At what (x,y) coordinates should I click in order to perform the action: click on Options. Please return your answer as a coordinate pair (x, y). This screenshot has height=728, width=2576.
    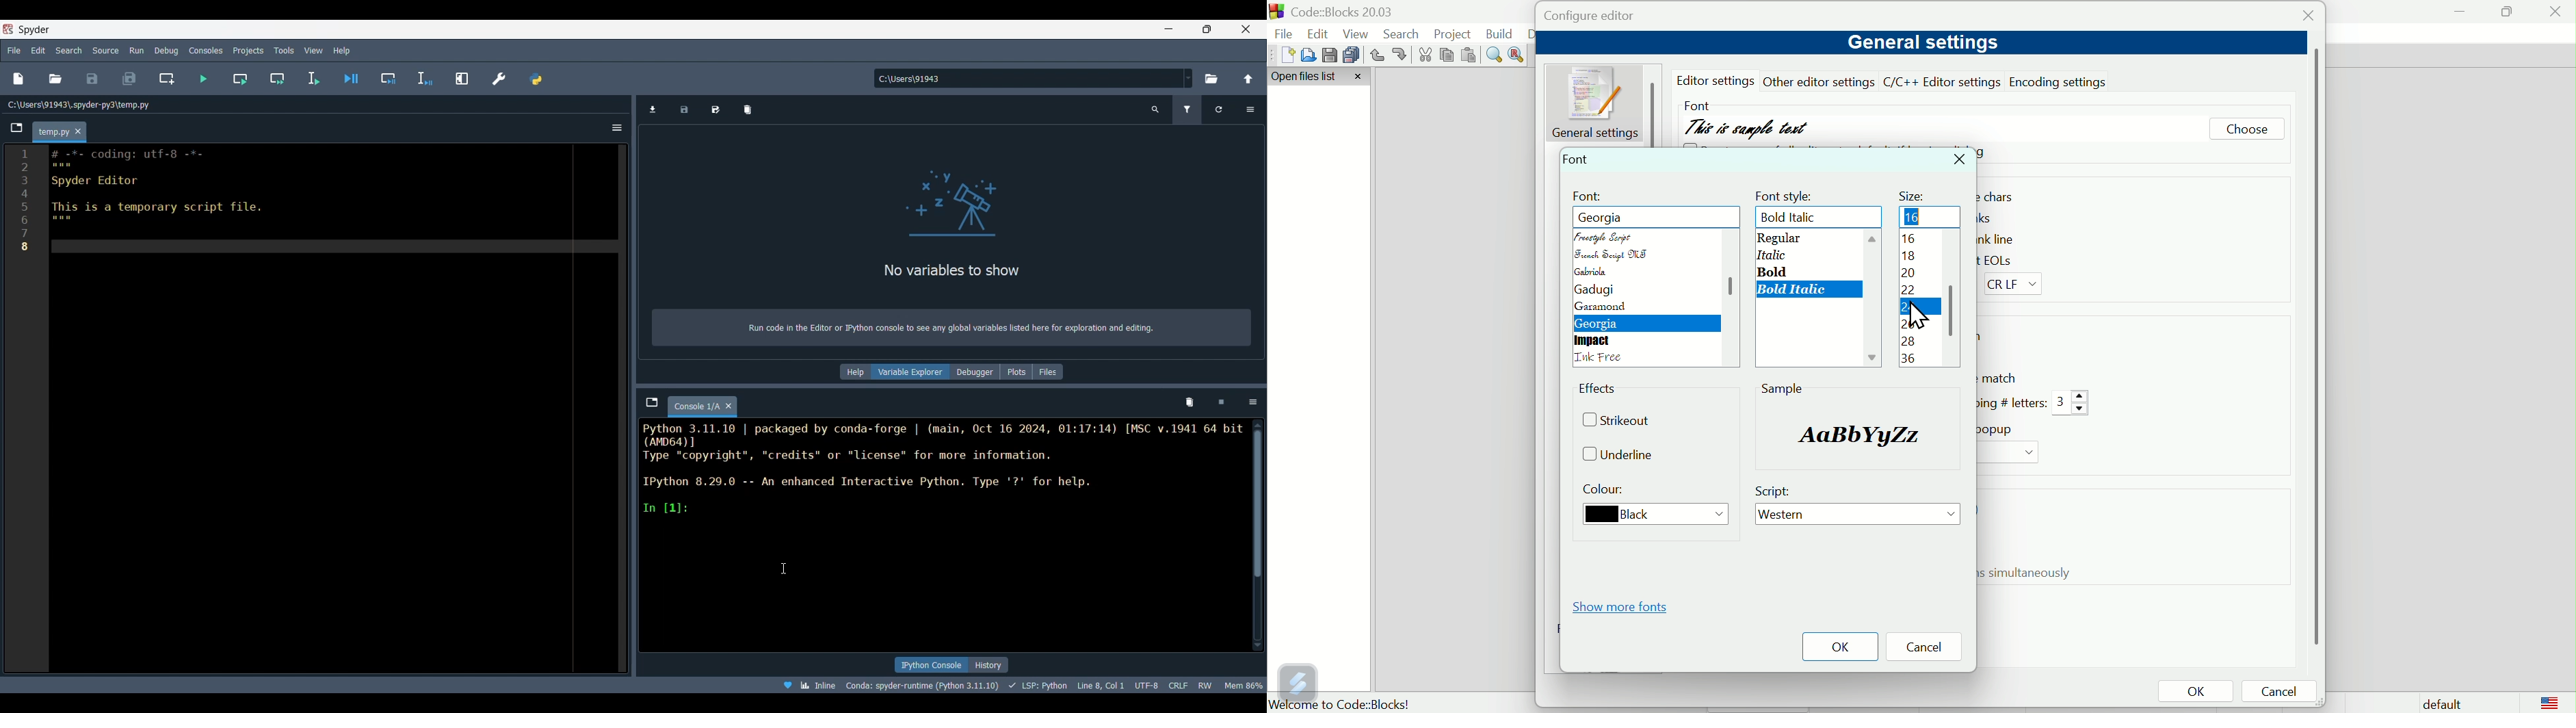
    Looking at the image, I should click on (617, 127).